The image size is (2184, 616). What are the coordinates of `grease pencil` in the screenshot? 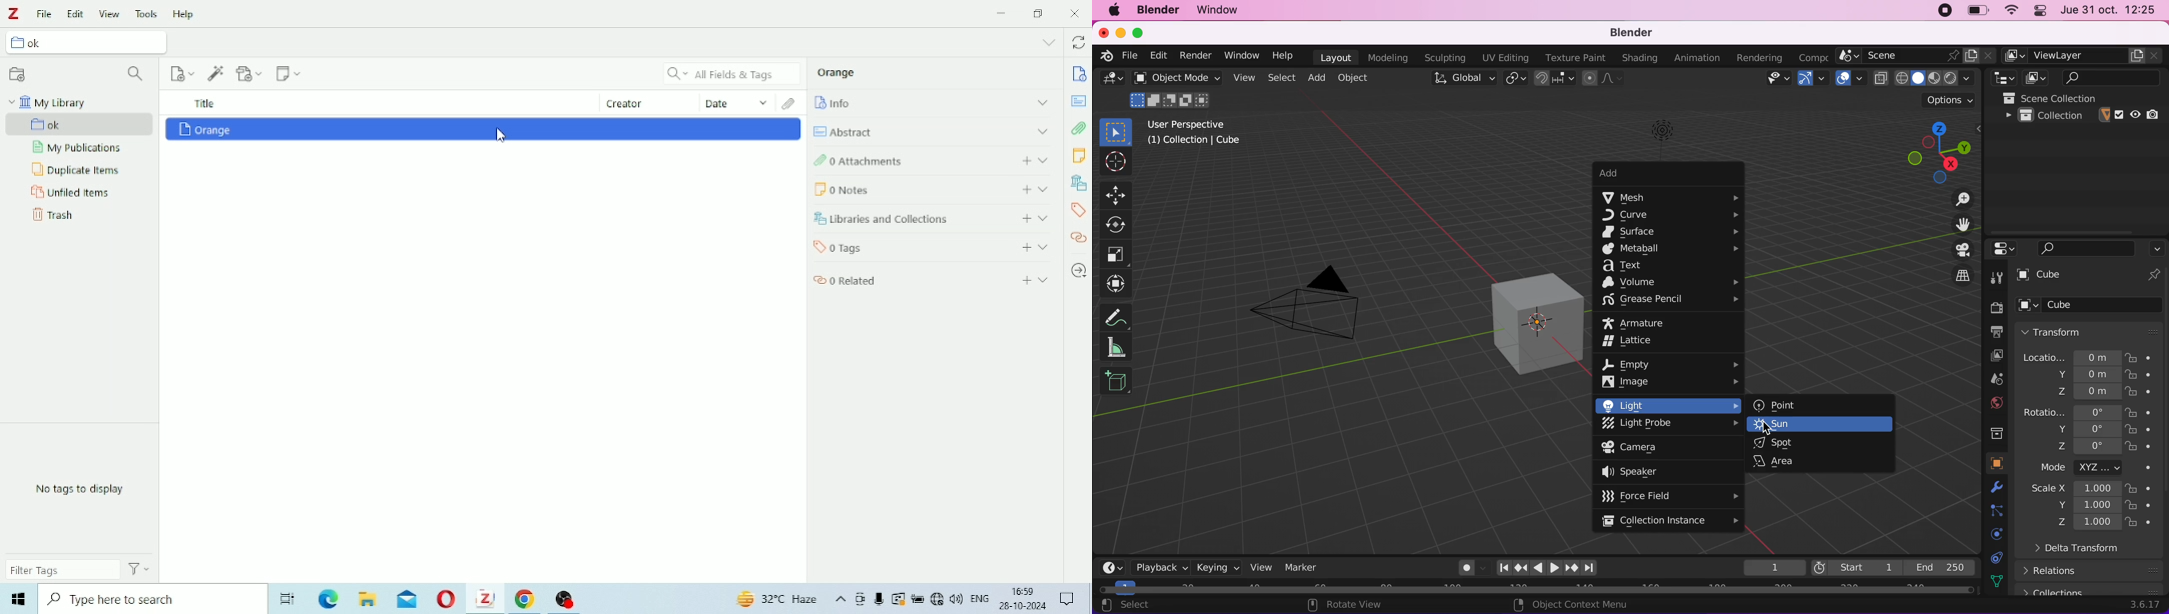 It's located at (1672, 300).